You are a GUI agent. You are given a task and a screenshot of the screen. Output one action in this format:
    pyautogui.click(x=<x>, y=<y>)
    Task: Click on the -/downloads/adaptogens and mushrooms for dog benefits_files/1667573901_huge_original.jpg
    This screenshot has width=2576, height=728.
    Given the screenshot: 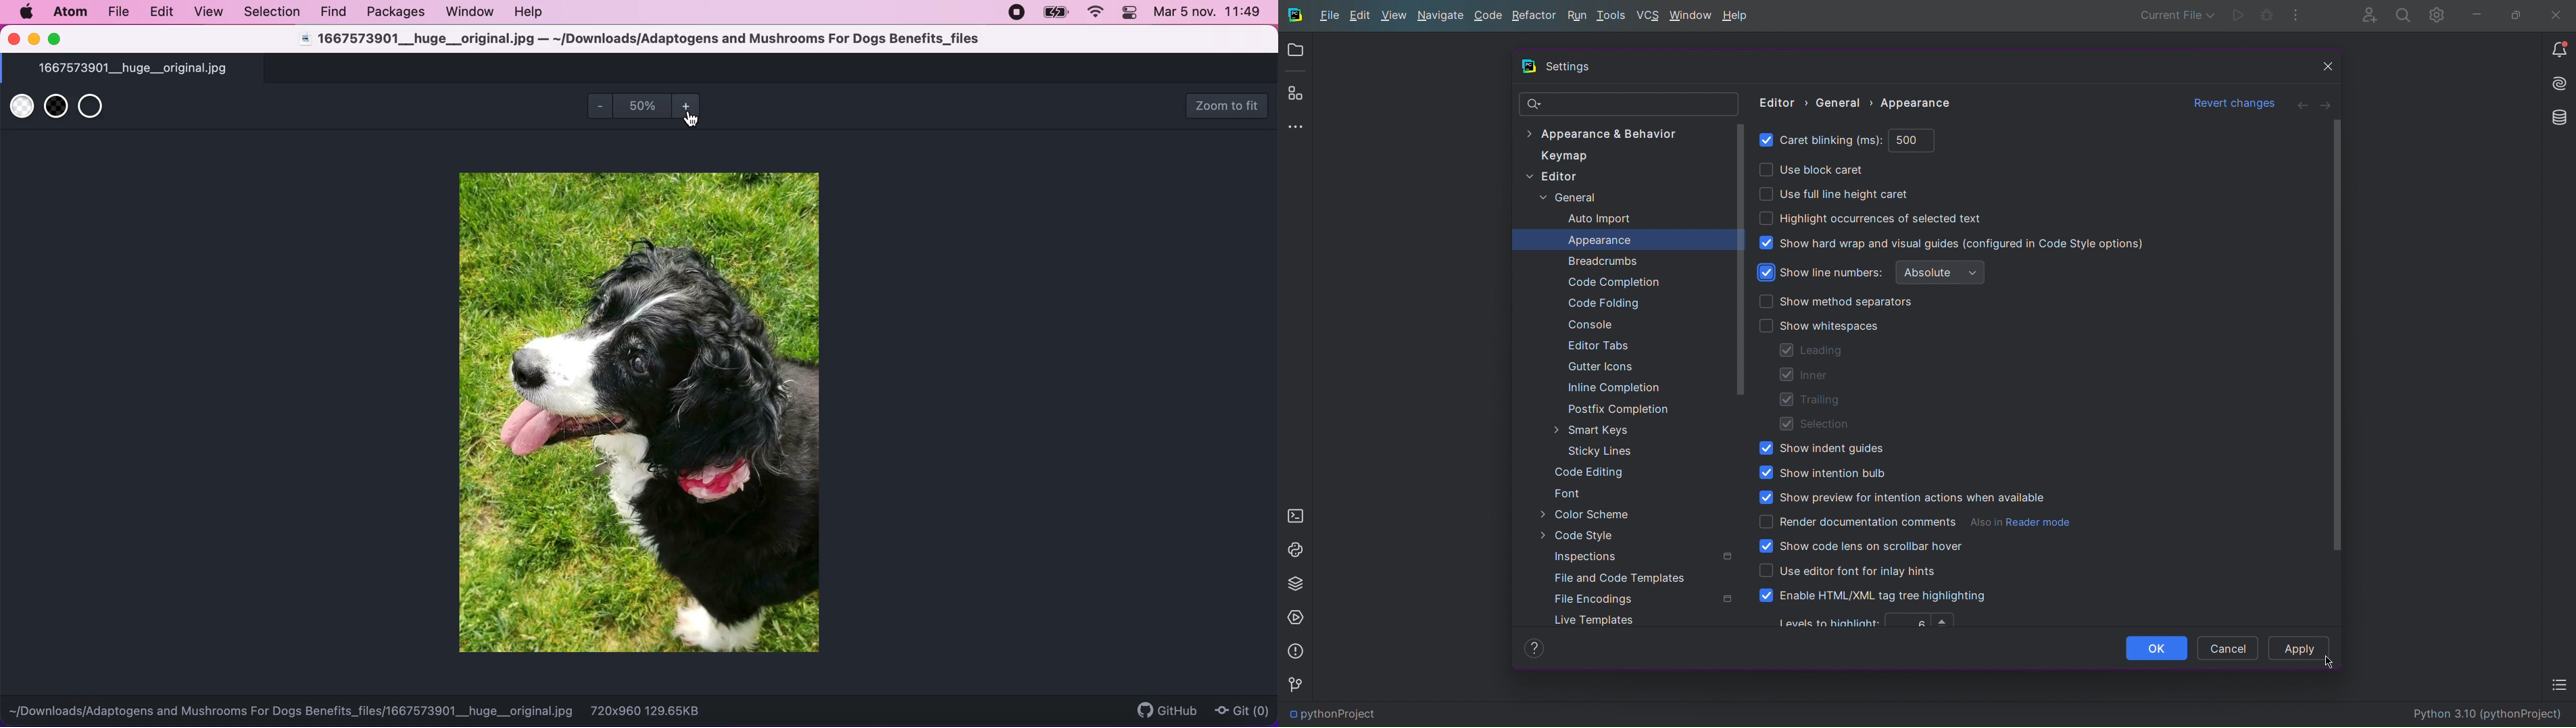 What is the action you would take?
    pyautogui.click(x=293, y=709)
    